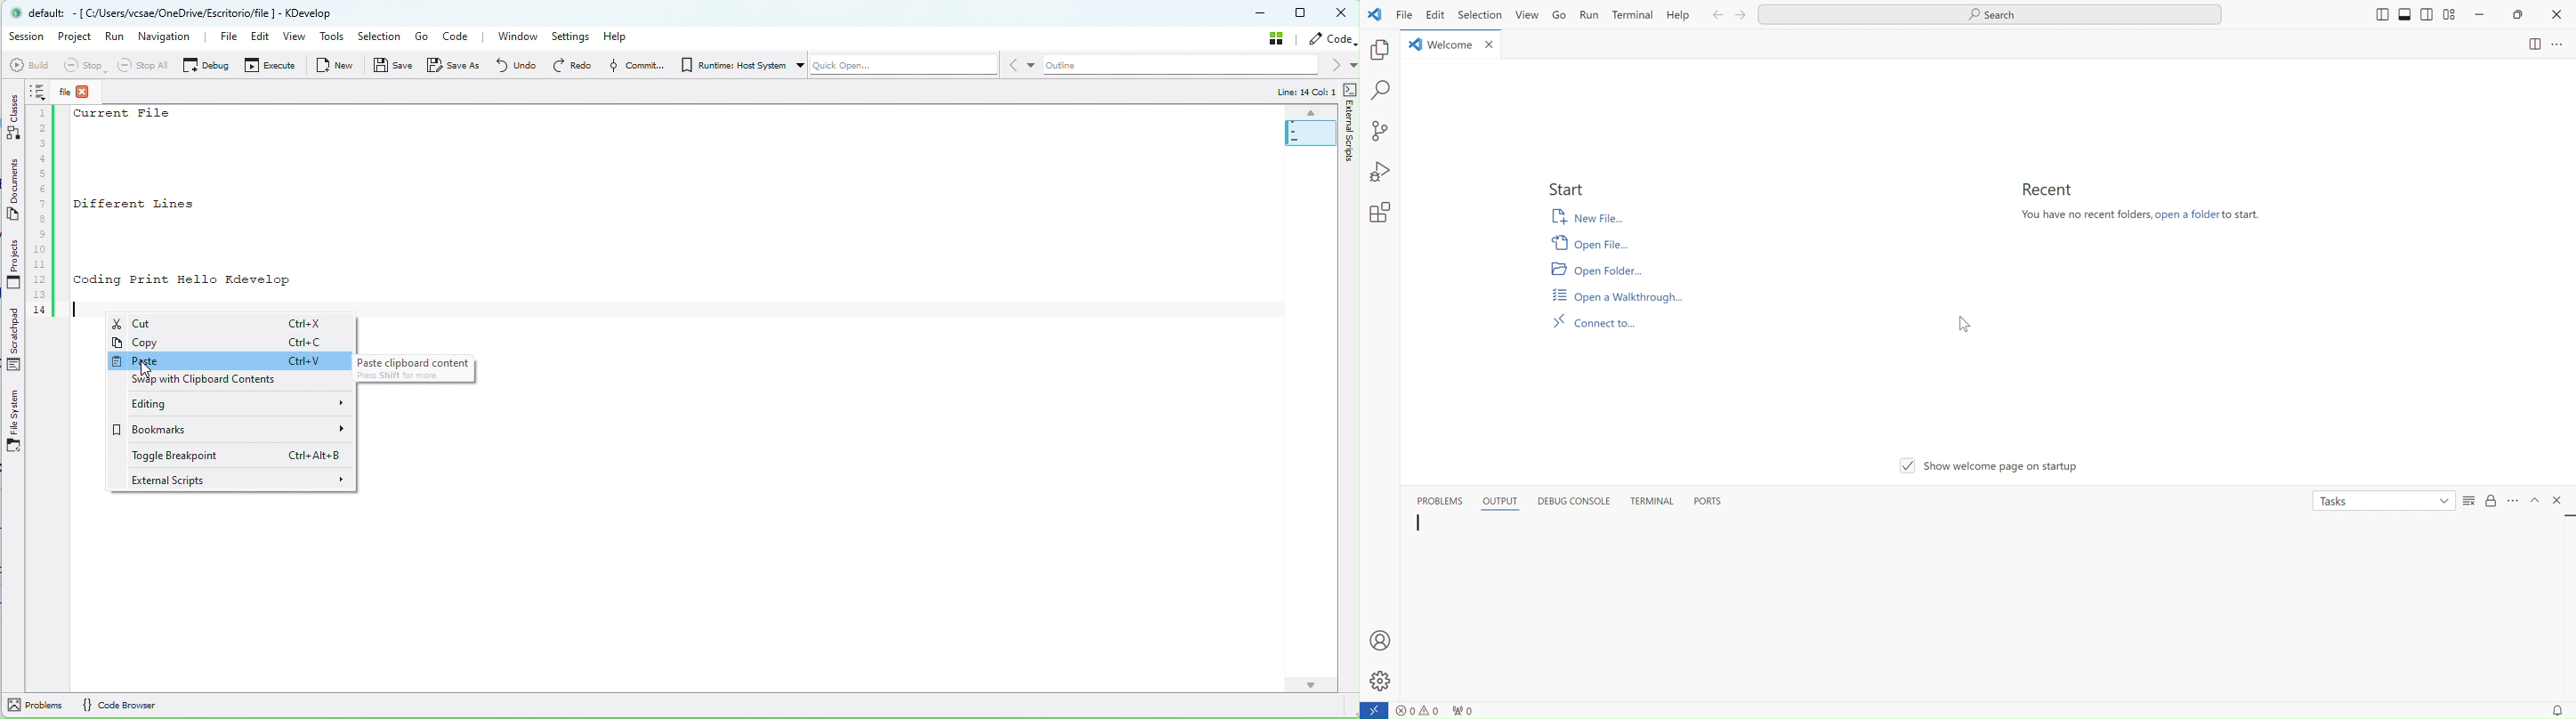 The width and height of the screenshot is (2576, 728). I want to click on Open File, so click(1594, 245).